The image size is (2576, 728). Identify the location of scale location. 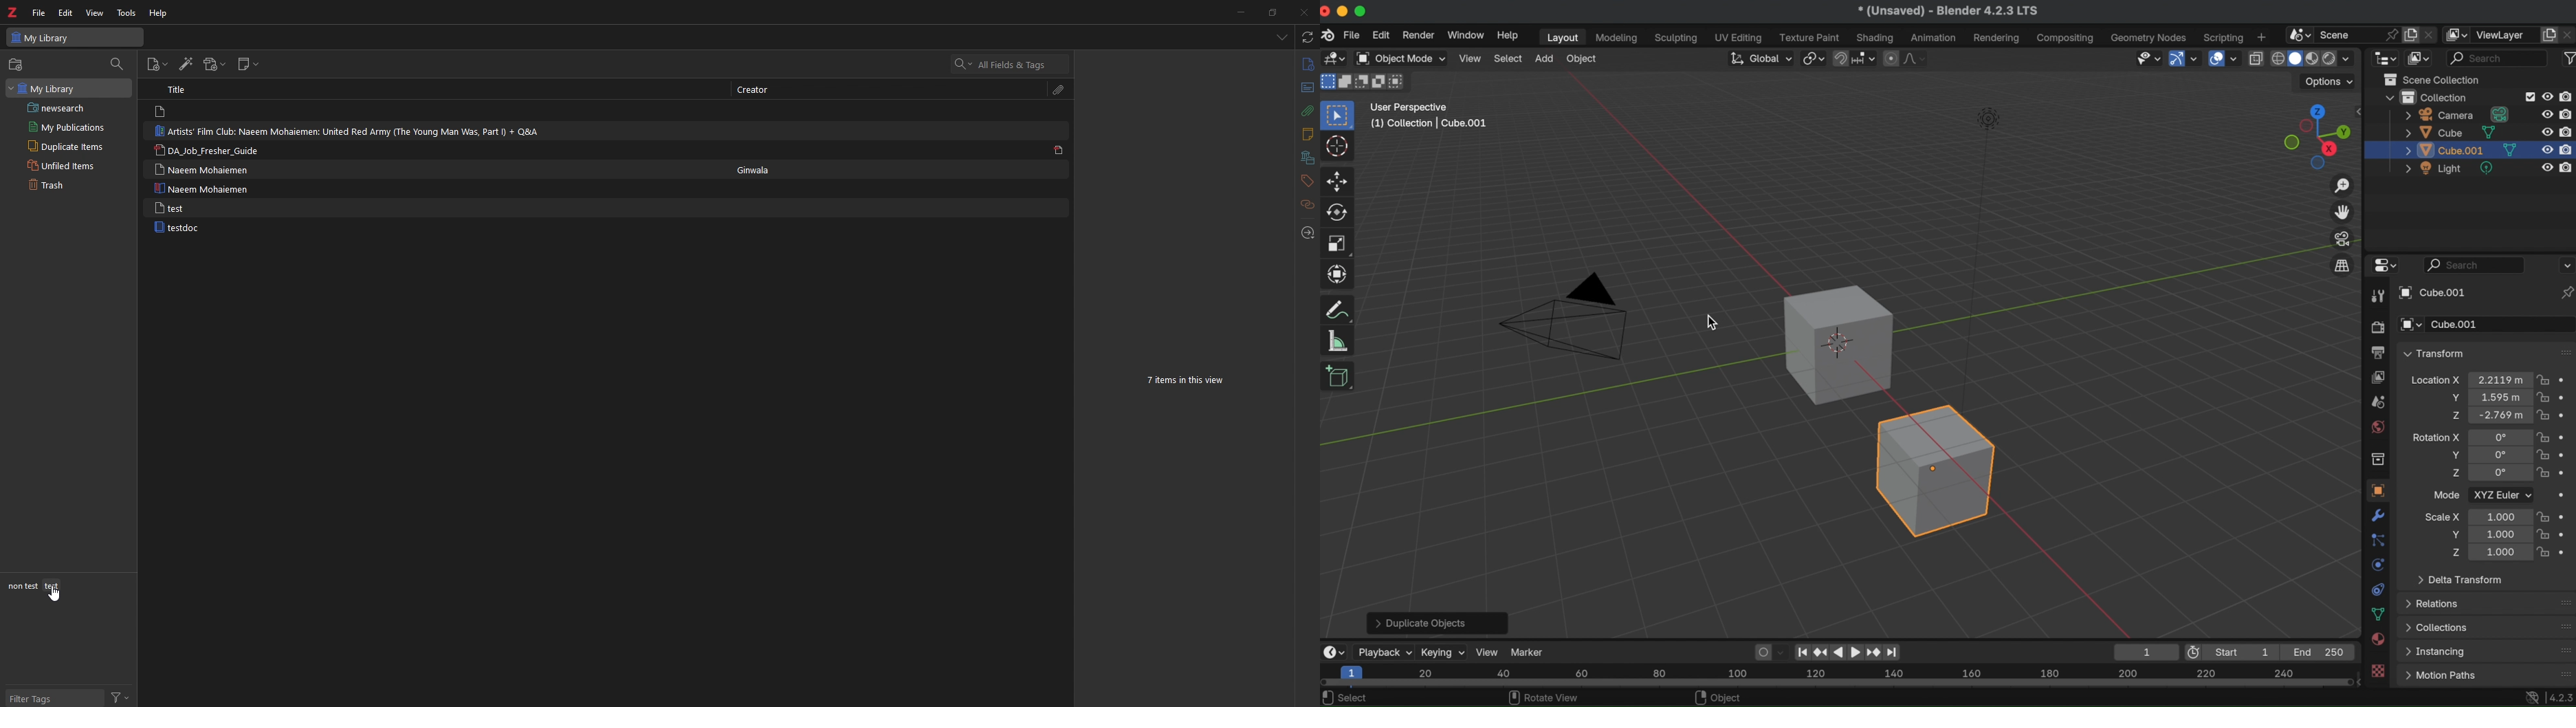
(2498, 534).